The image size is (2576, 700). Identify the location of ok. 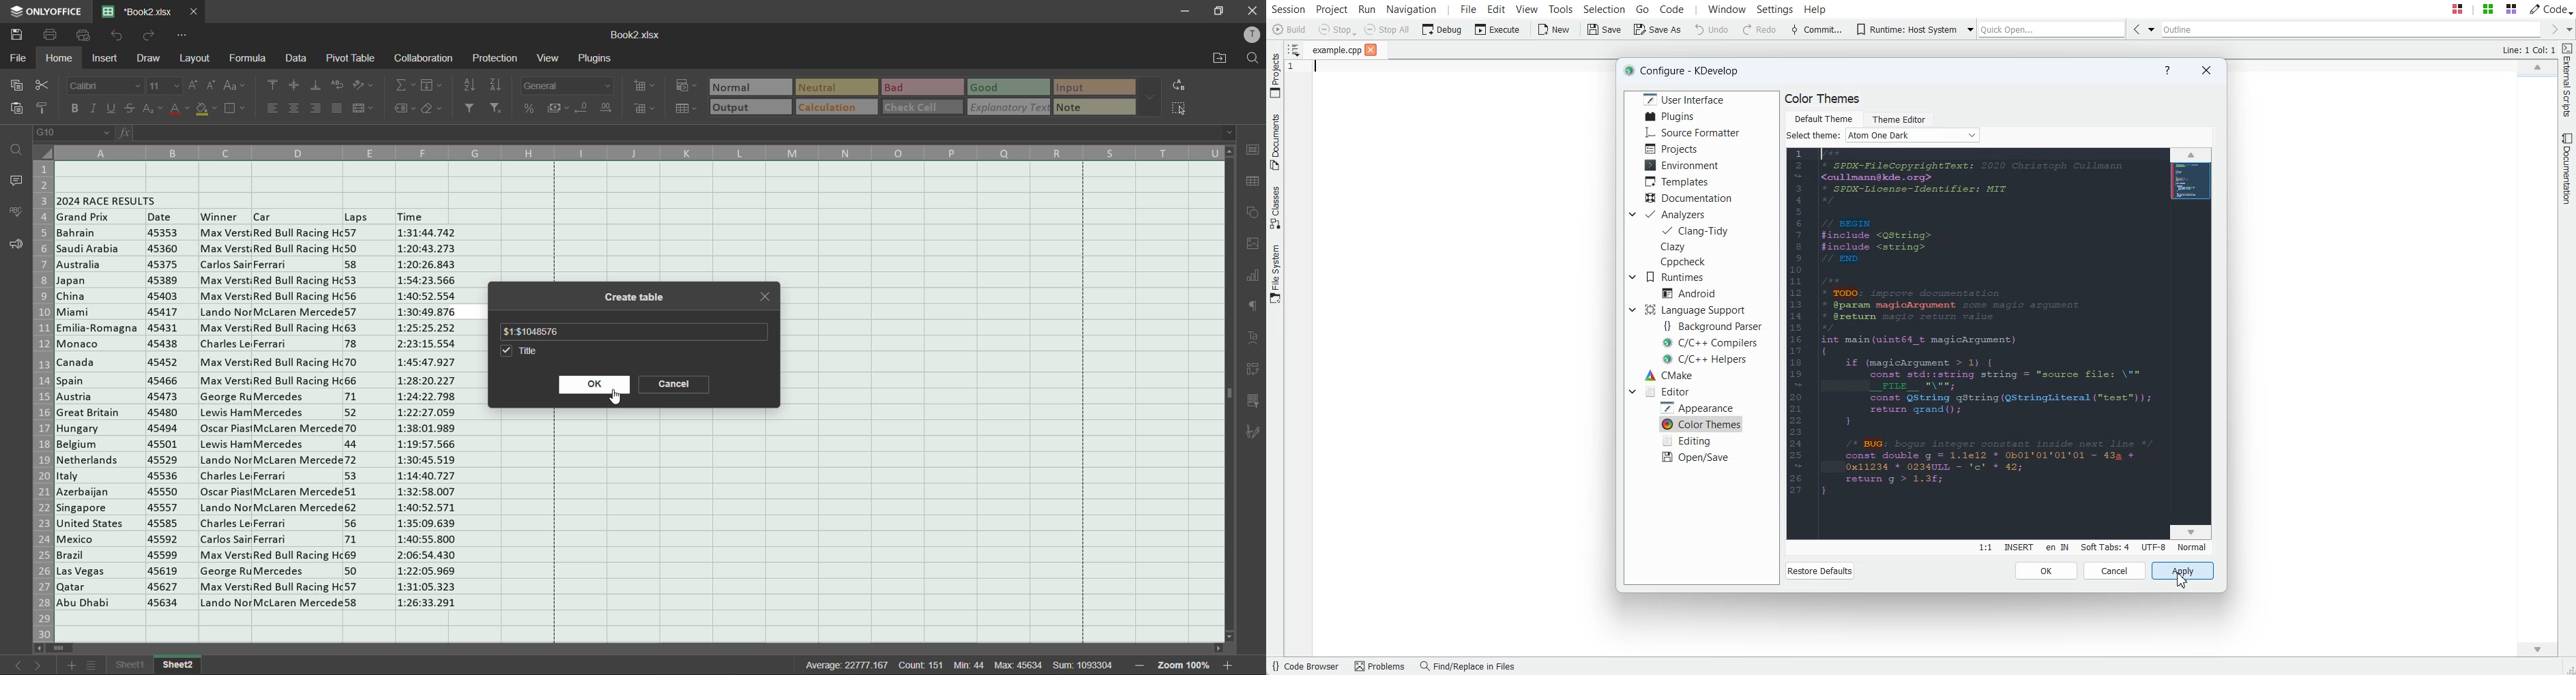
(592, 384).